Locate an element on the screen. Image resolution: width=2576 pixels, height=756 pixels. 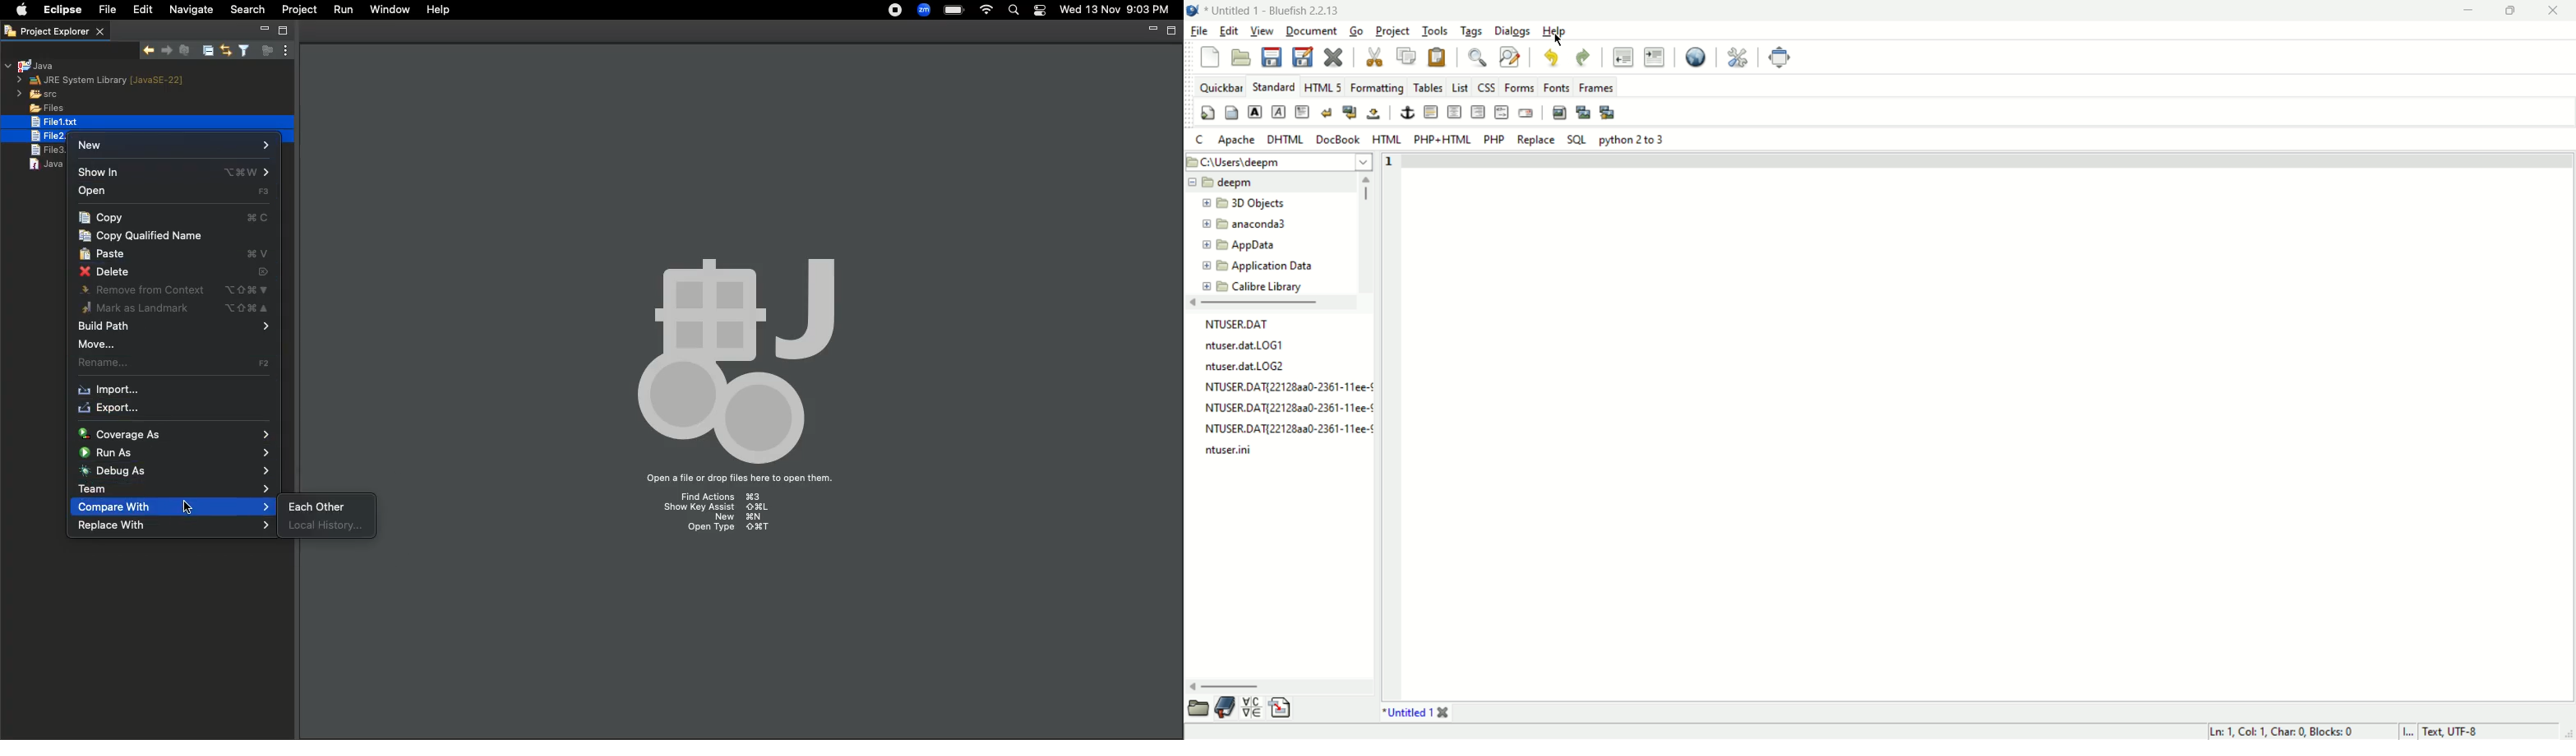
Recording is located at coordinates (891, 12).